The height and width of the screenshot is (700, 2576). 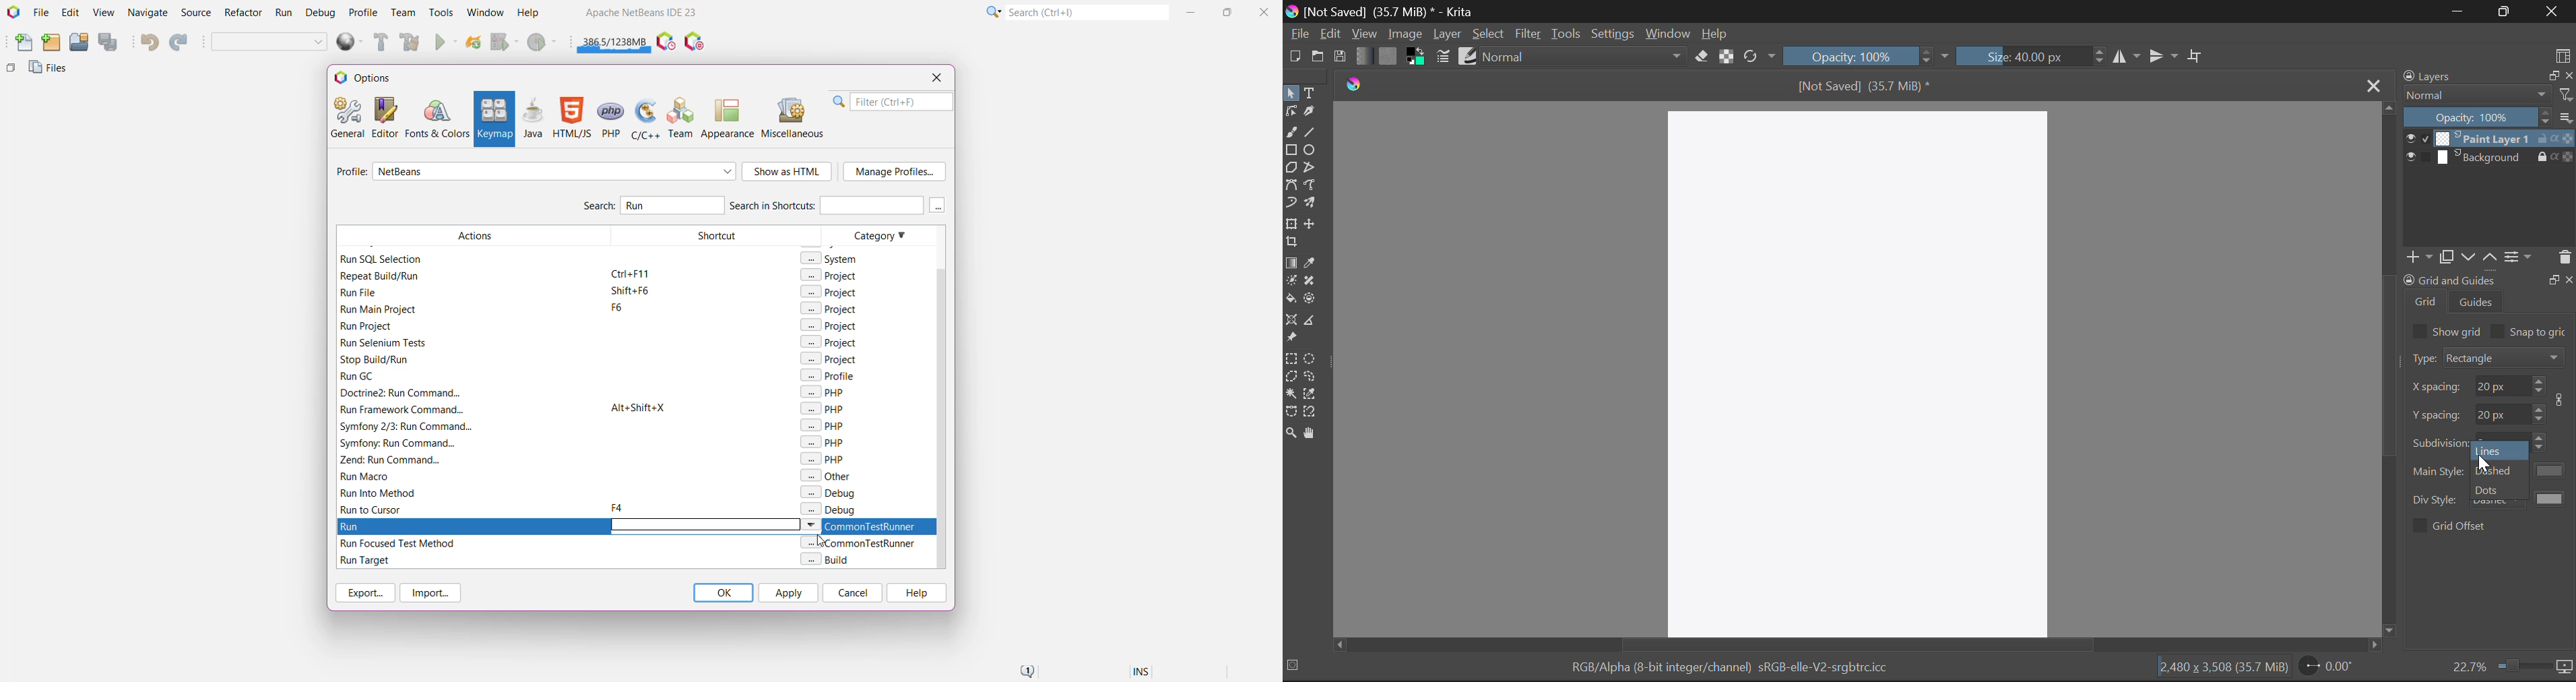 What do you see at coordinates (2329, 666) in the screenshot?
I see `Page Rotation` at bounding box center [2329, 666].